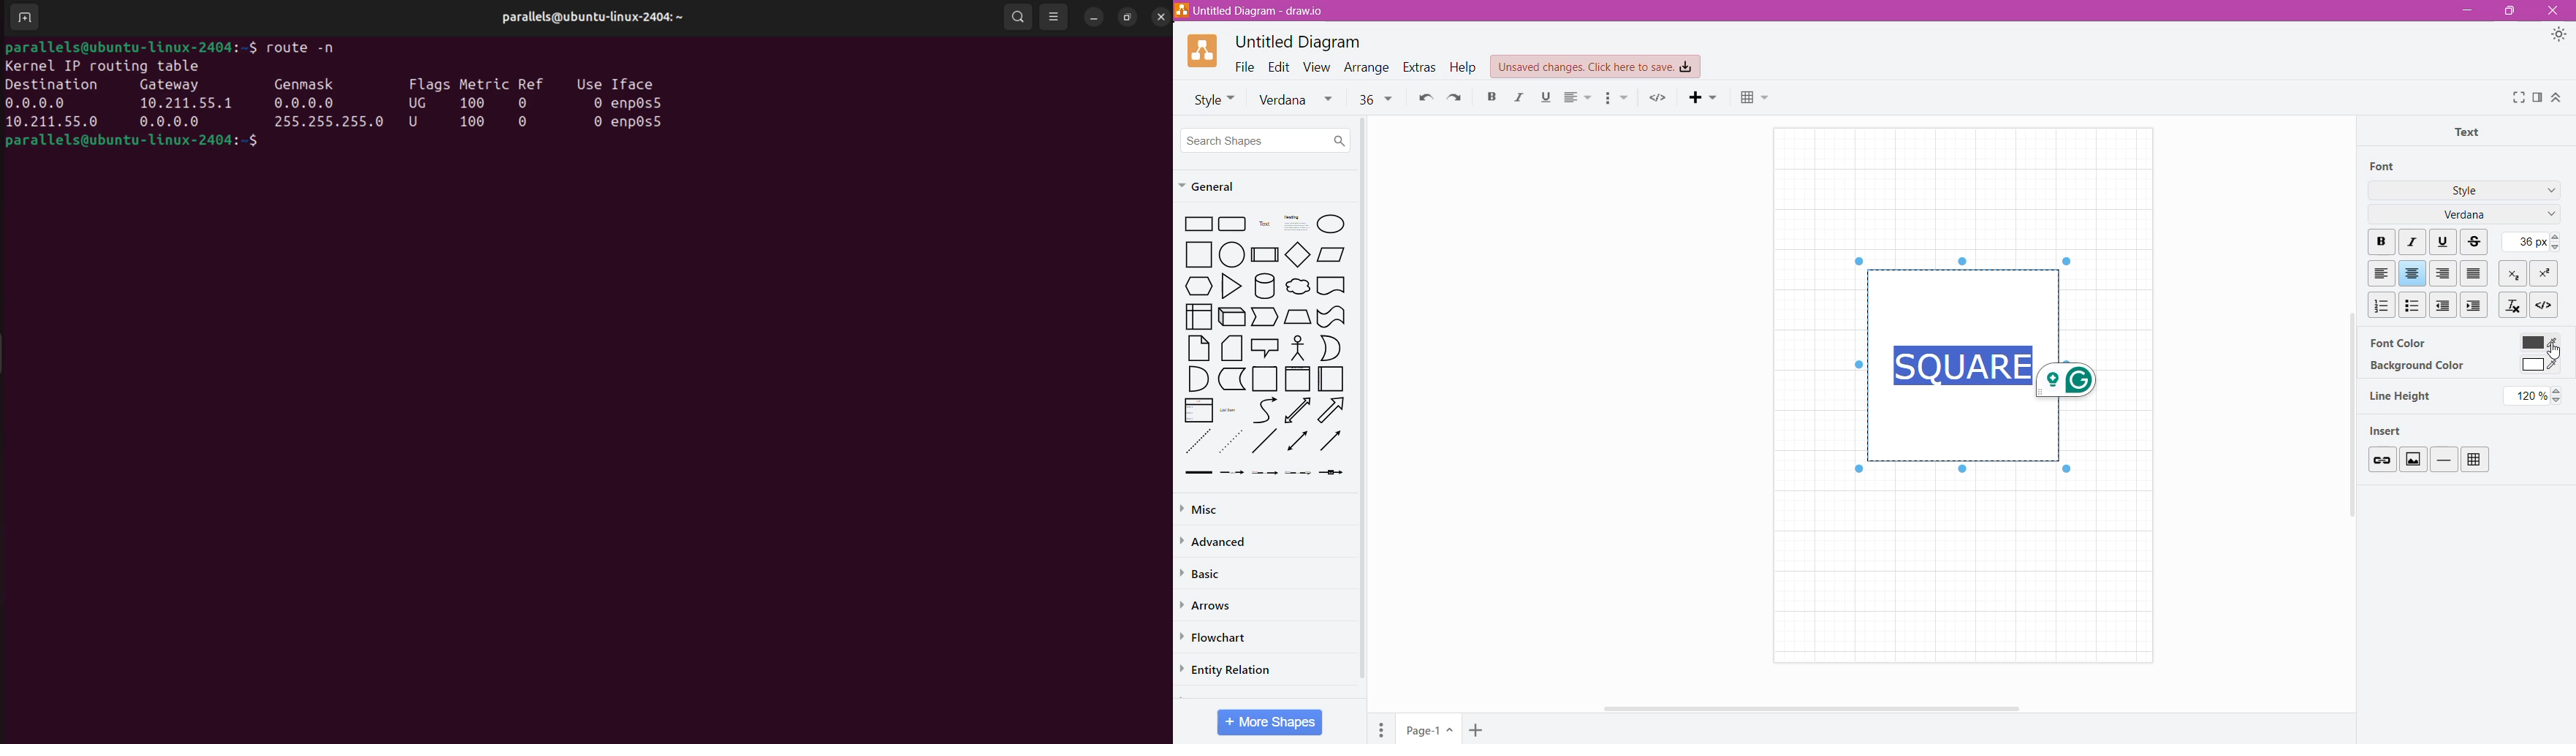 The image size is (2576, 756). Describe the element at coordinates (1231, 409) in the screenshot. I see `List Item` at that location.